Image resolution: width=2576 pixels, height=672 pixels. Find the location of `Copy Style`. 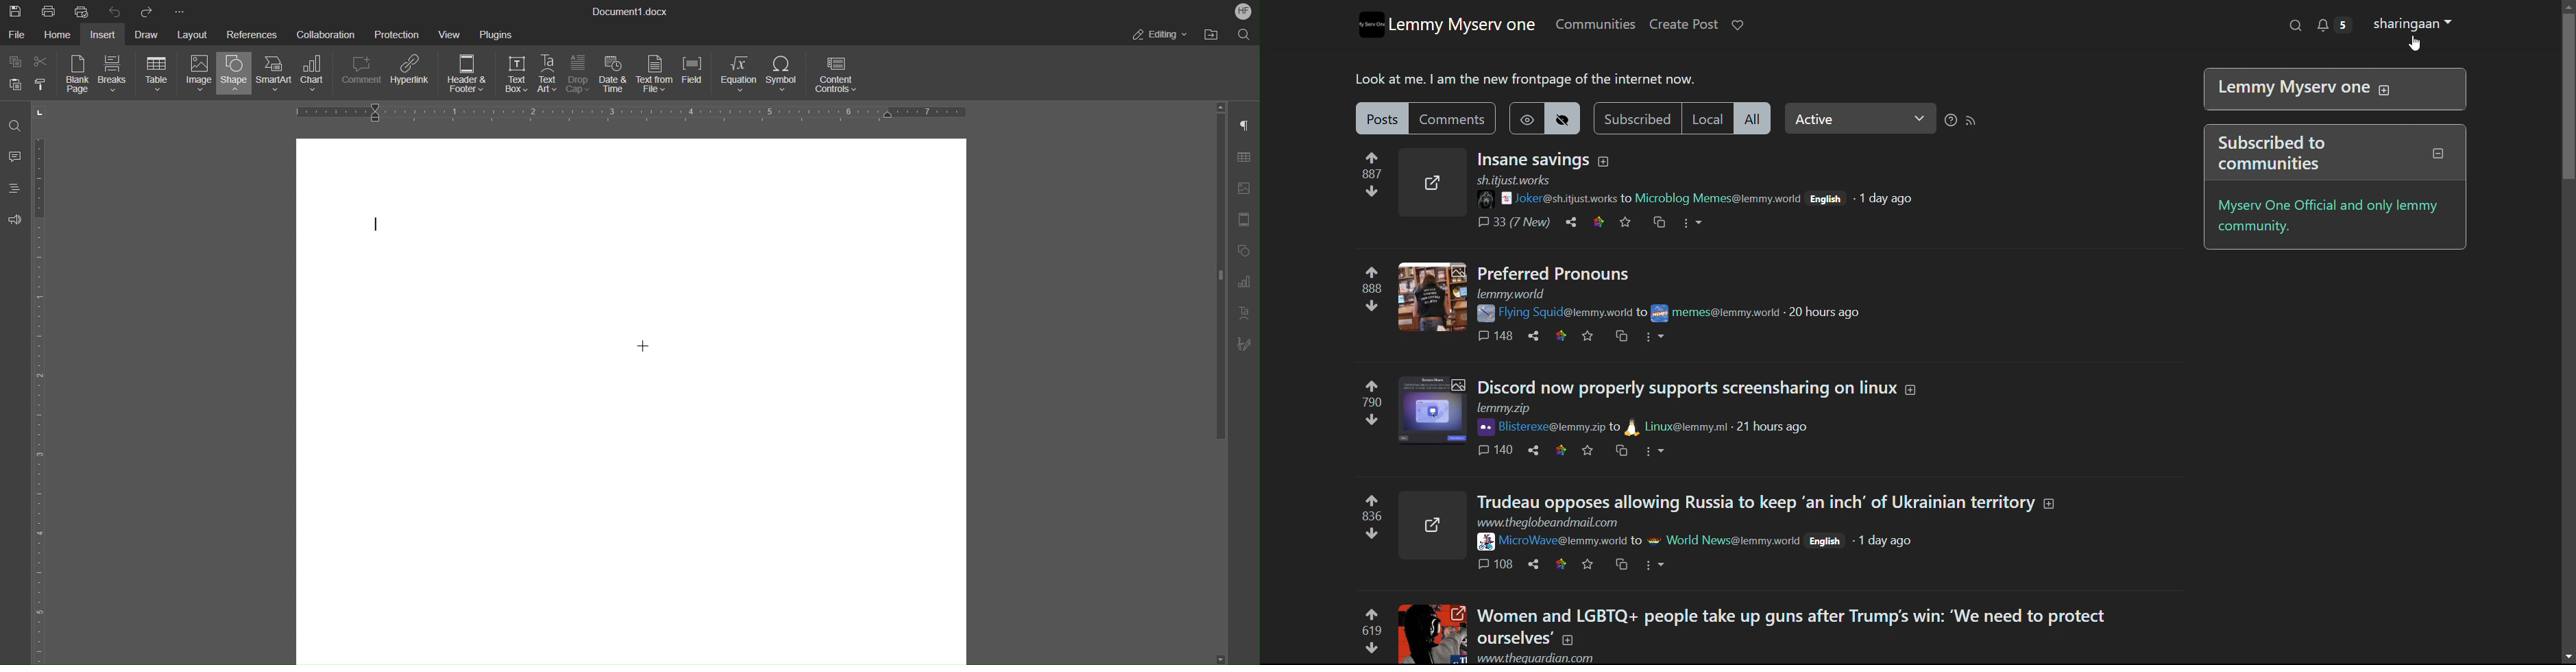

Copy Style is located at coordinates (43, 84).